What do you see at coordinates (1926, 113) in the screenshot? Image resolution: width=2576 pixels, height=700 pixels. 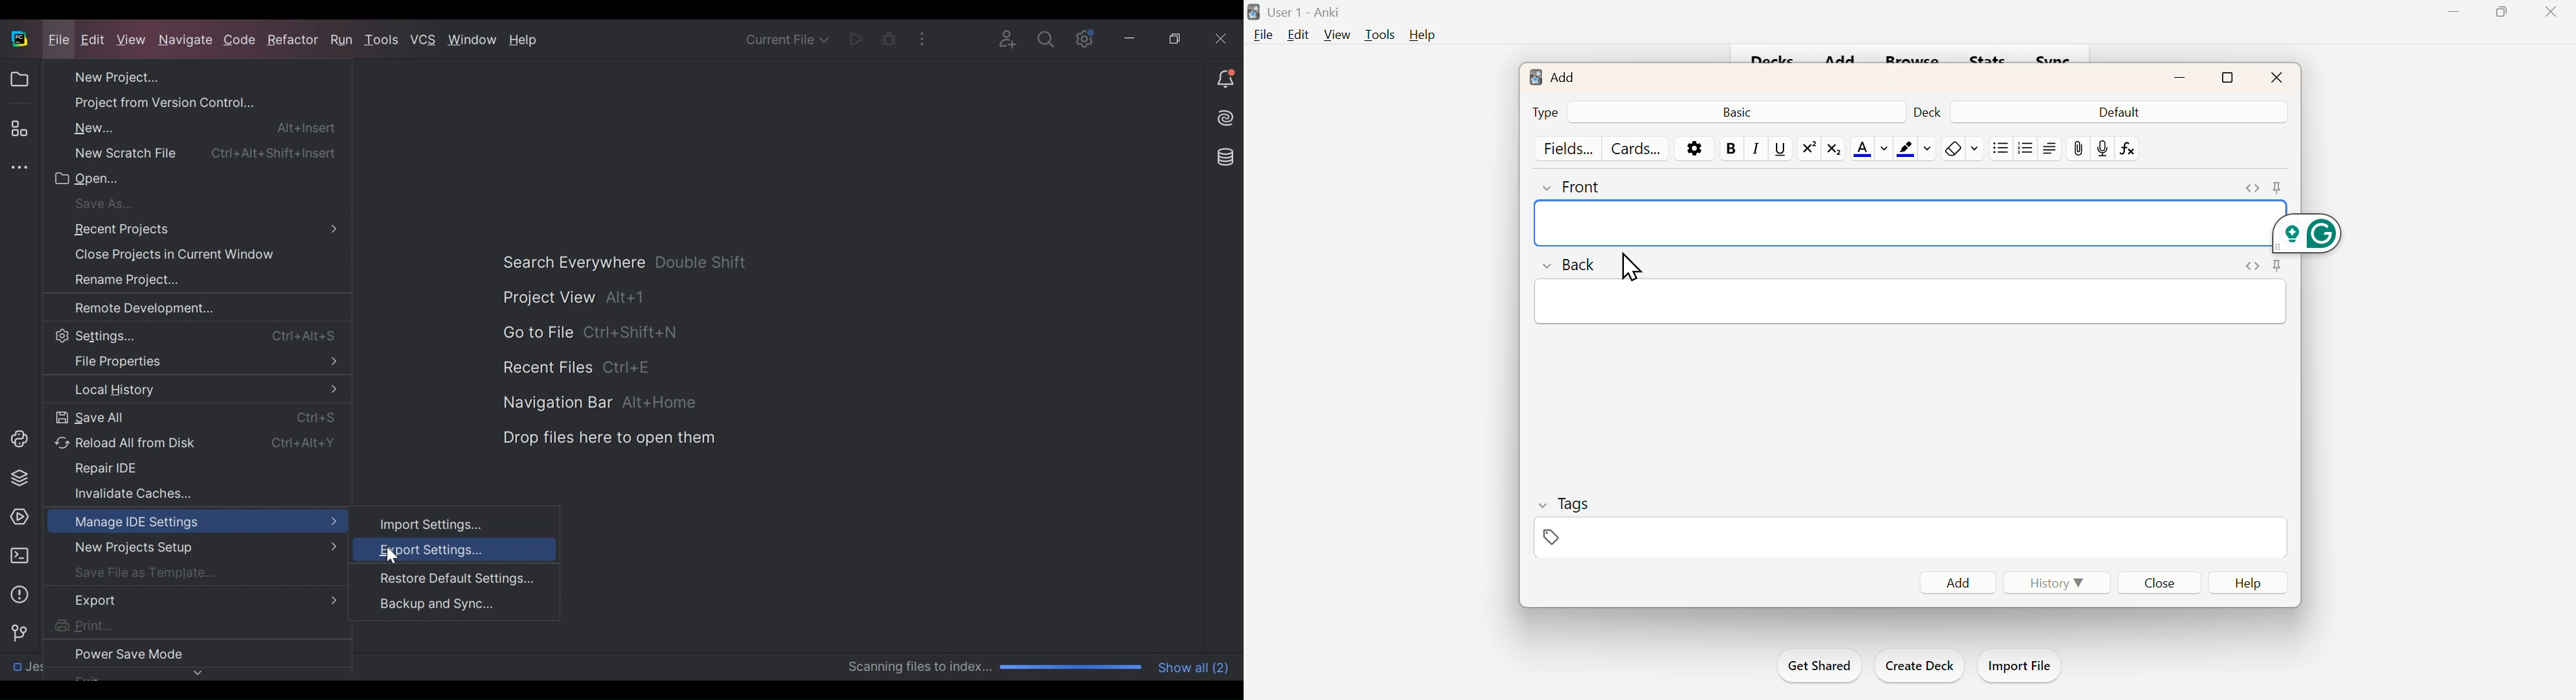 I see `Deck` at bounding box center [1926, 113].